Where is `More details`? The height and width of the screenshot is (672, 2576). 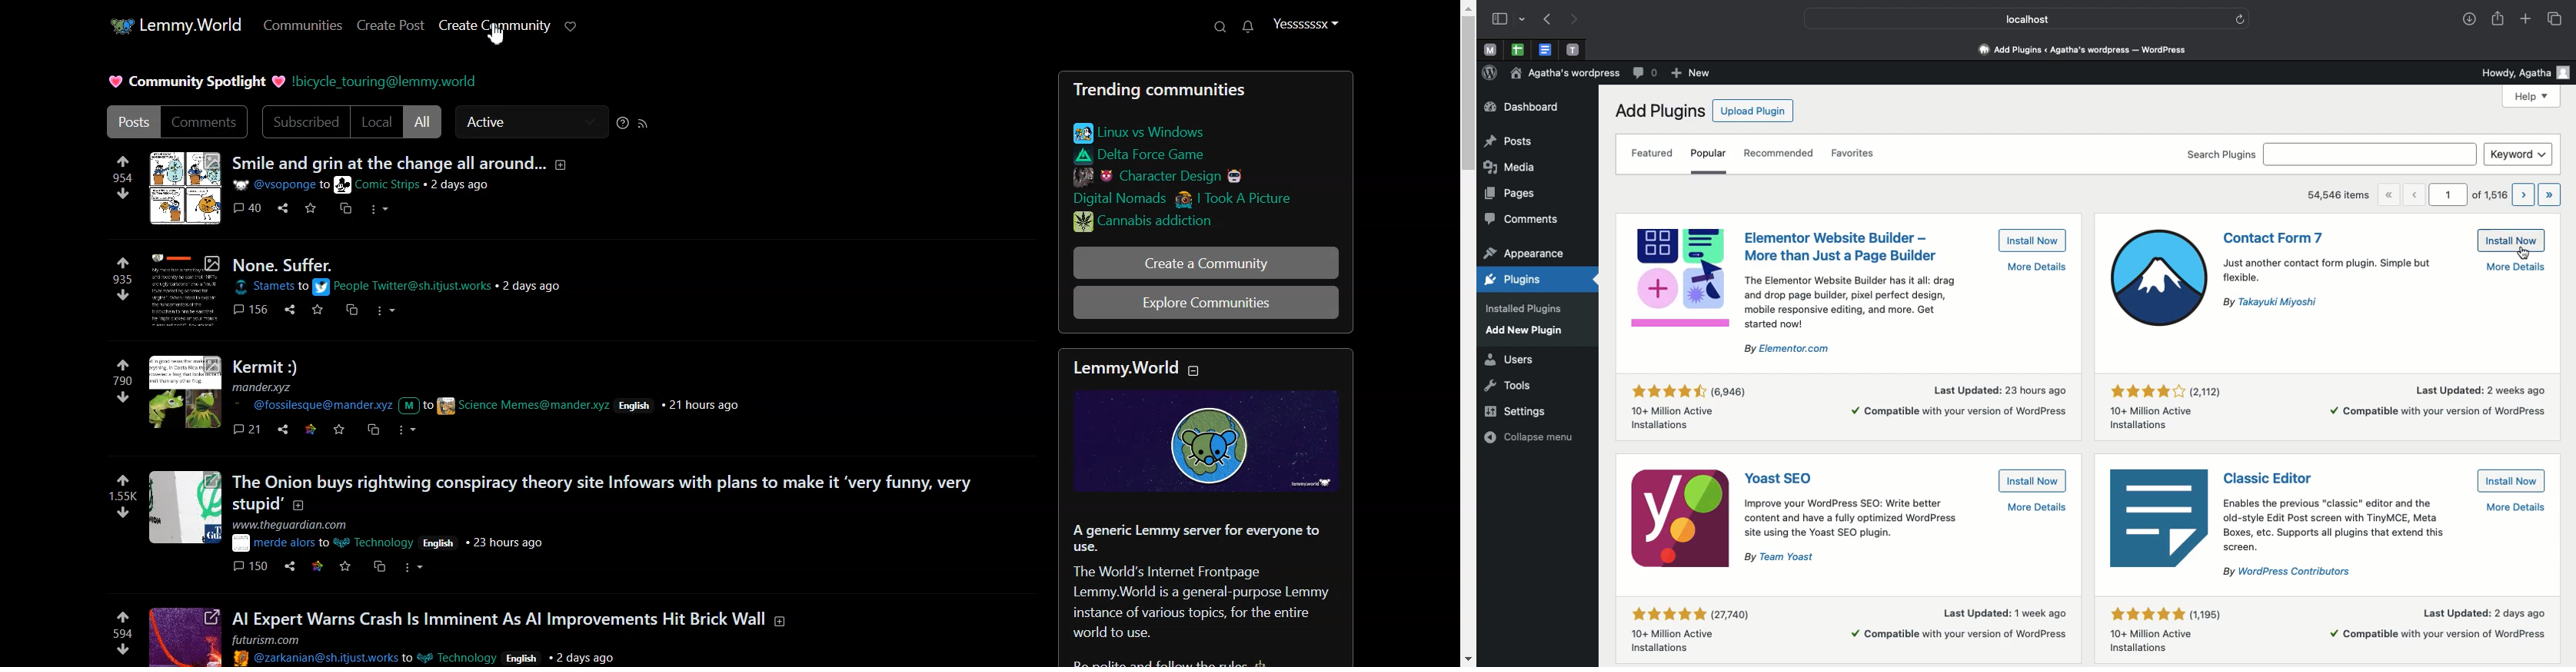 More details is located at coordinates (2517, 507).